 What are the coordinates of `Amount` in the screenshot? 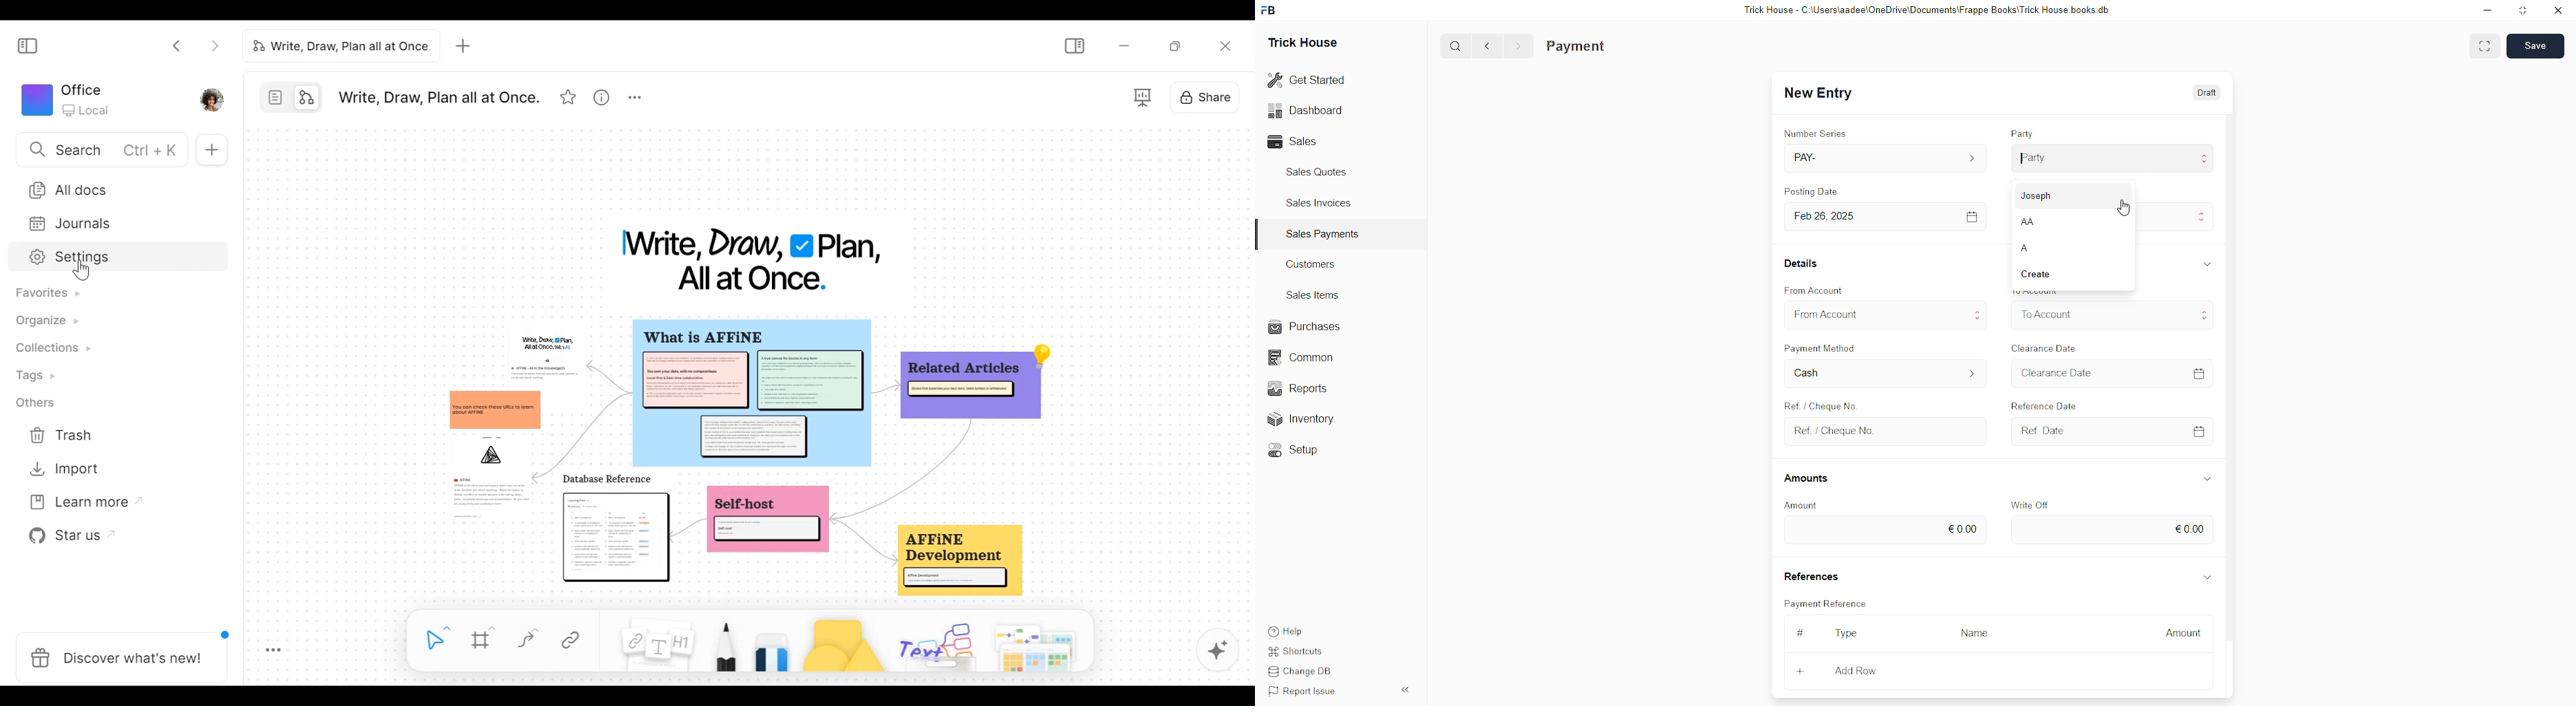 It's located at (1802, 506).